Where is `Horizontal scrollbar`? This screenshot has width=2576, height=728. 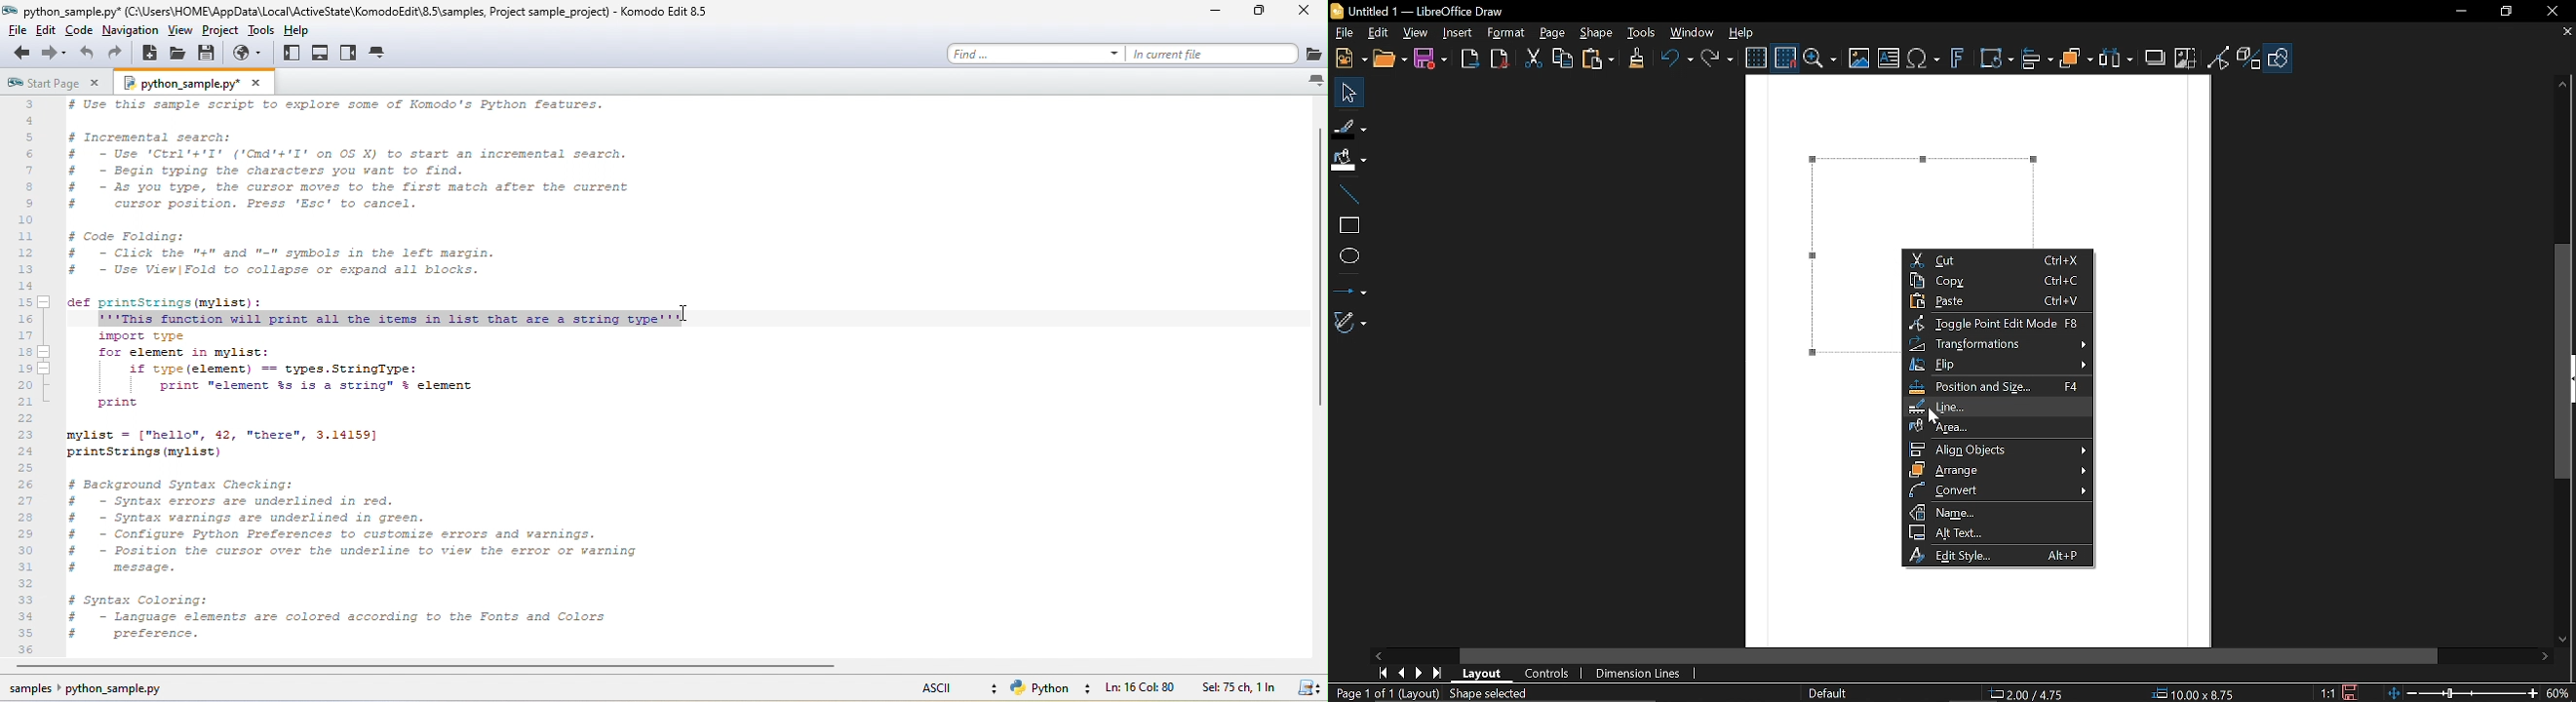
Horizontal scrollbar is located at coordinates (1950, 656).